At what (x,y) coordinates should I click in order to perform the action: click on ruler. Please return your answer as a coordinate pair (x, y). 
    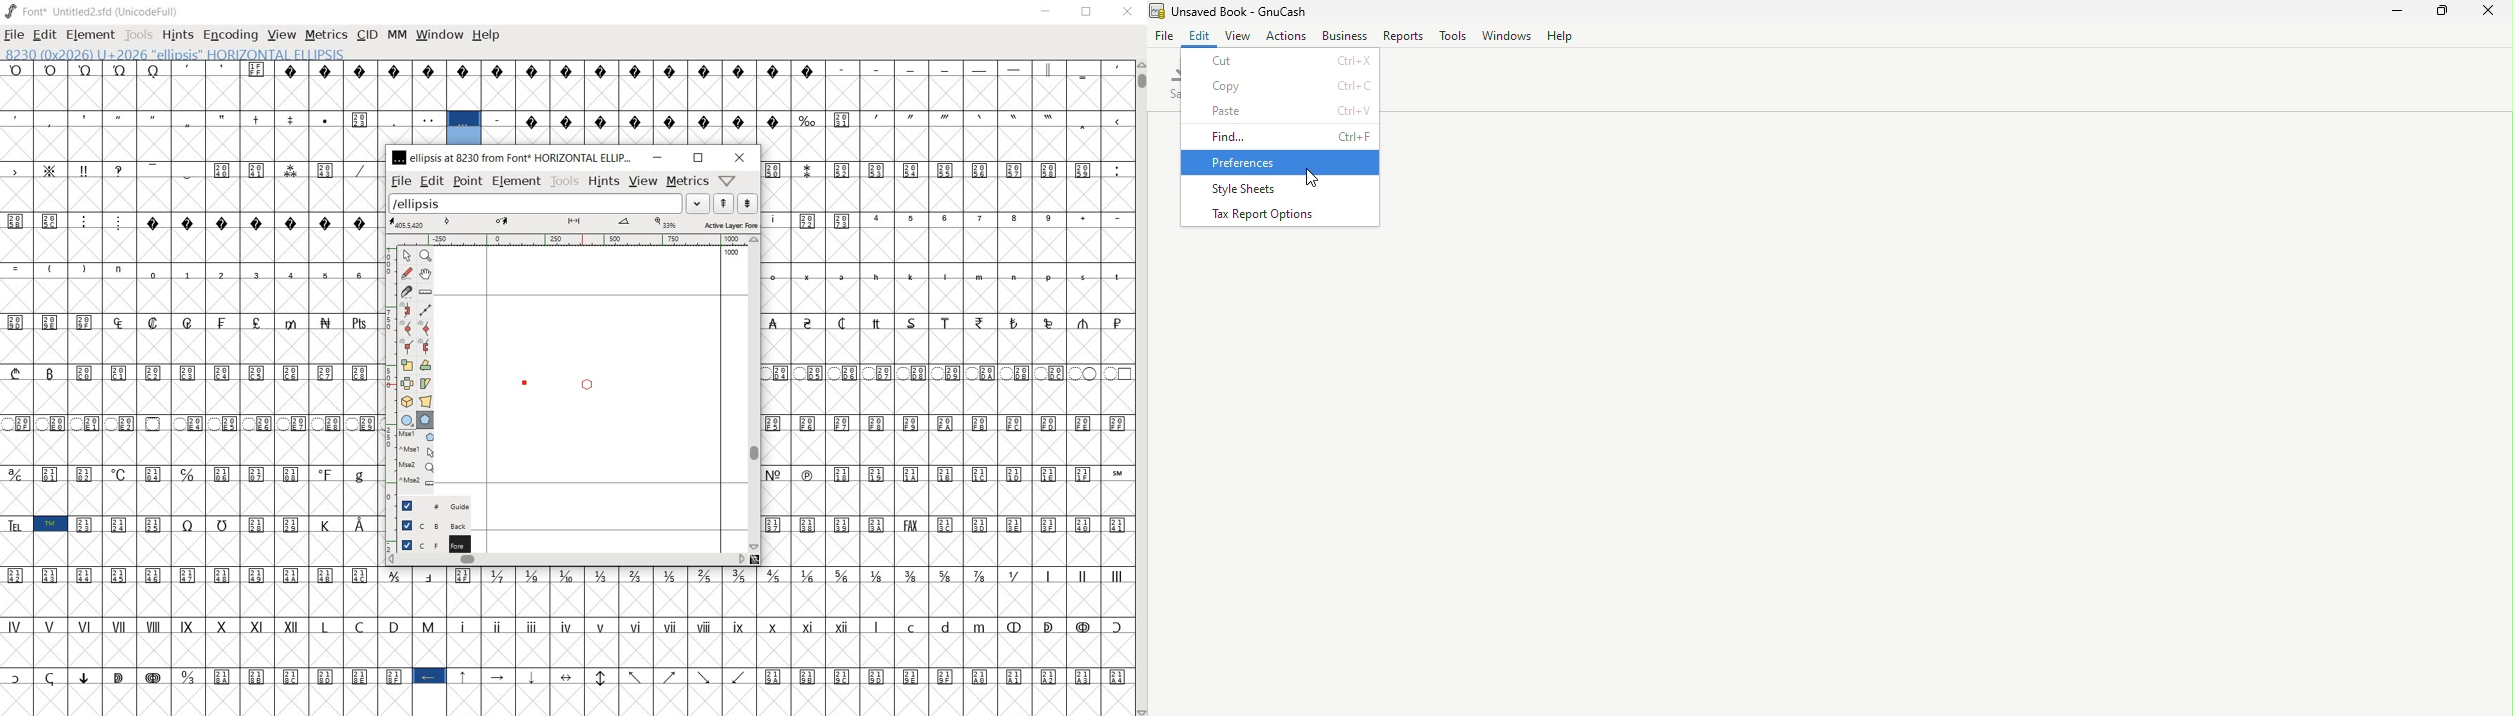
    Looking at the image, I should click on (583, 239).